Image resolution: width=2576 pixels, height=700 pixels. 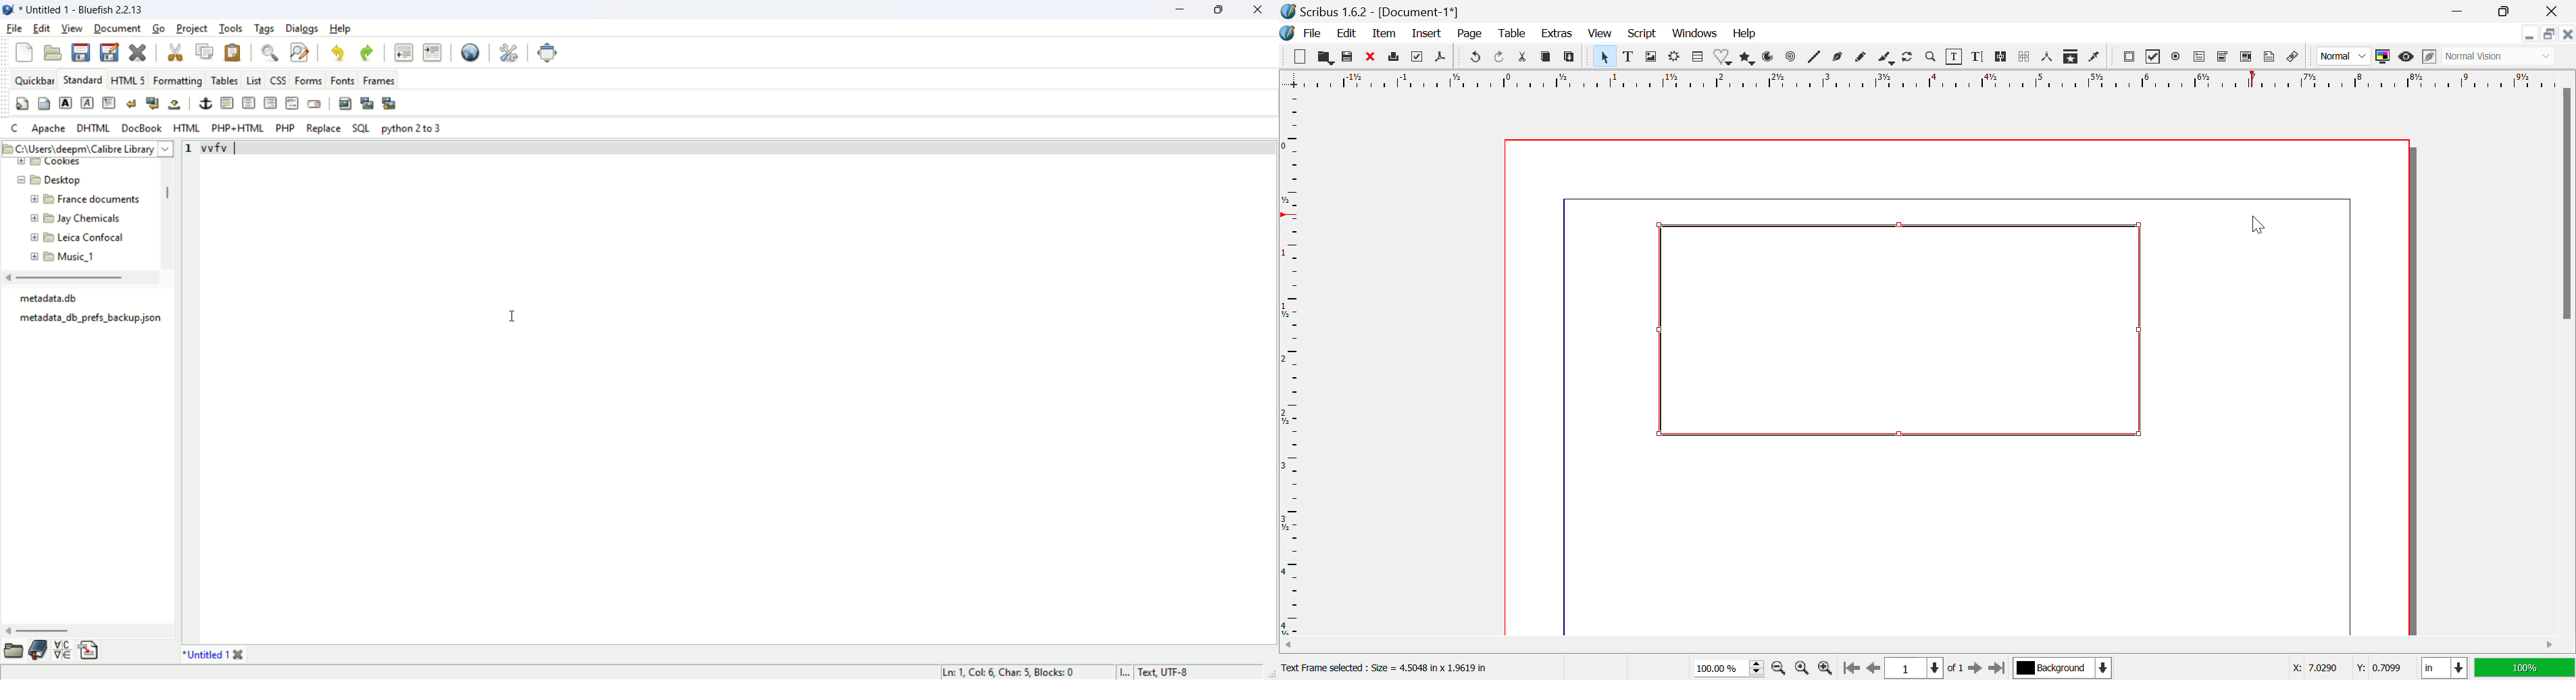 I want to click on Cut, so click(x=1523, y=57).